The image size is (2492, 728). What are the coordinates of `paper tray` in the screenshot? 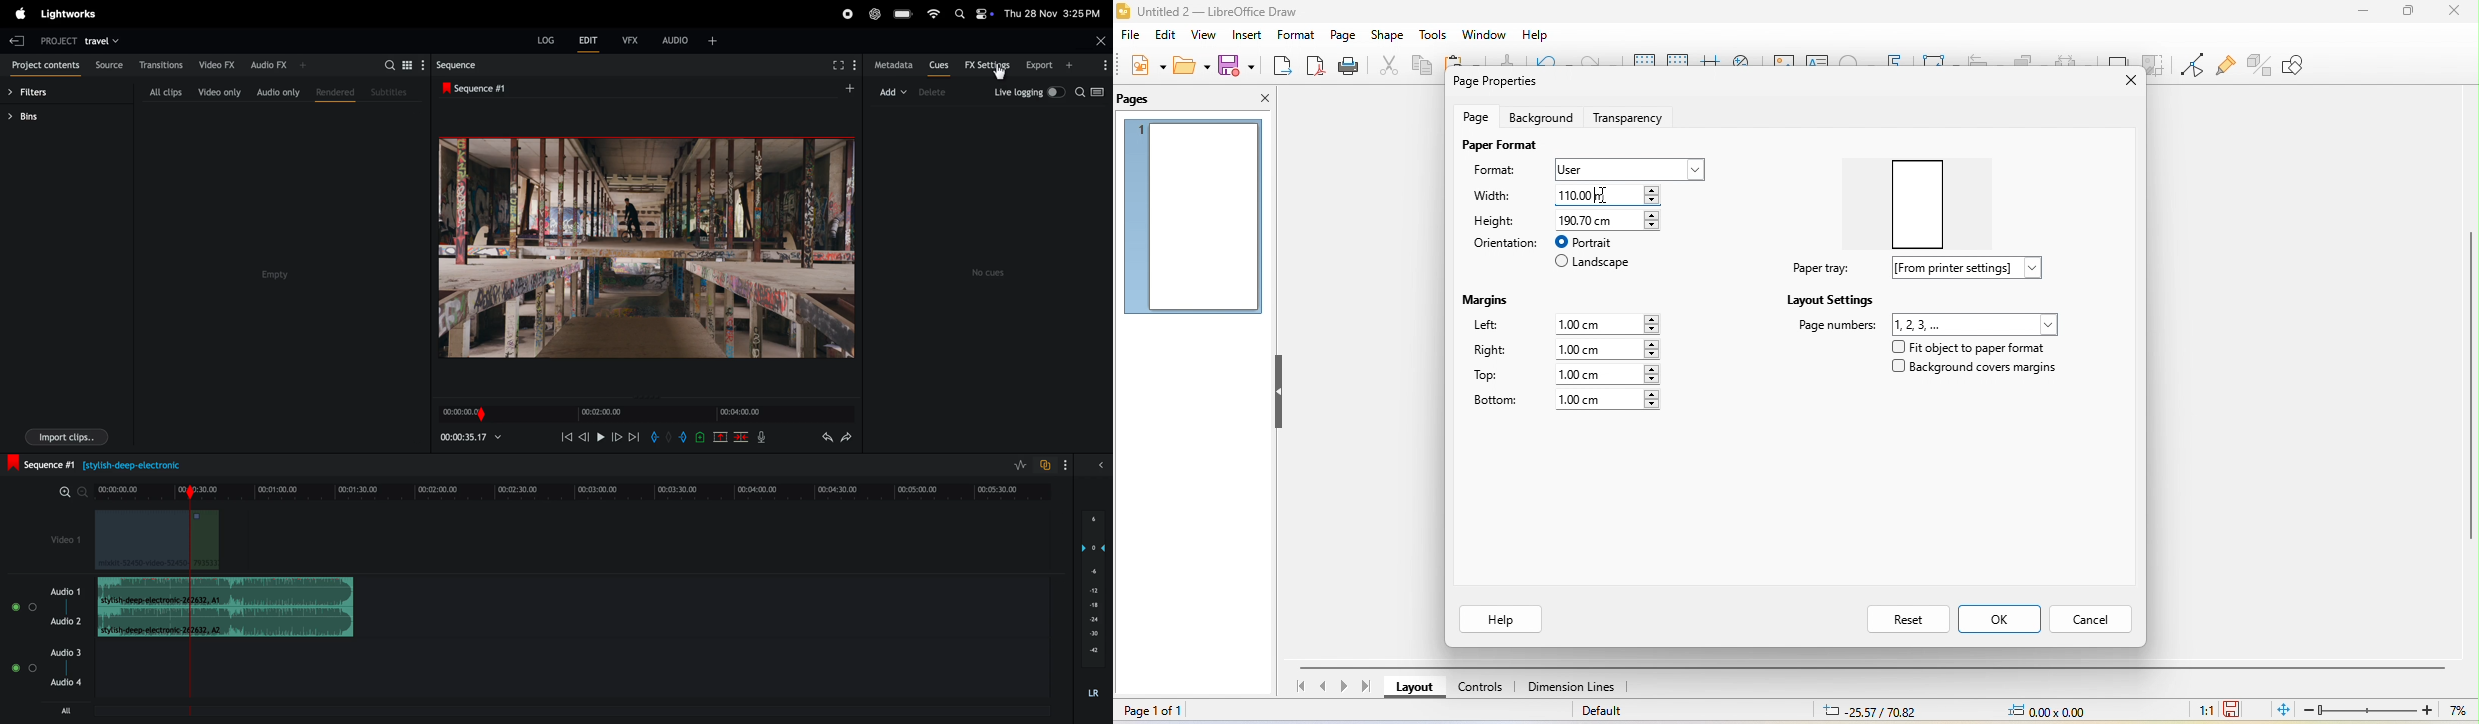 It's located at (1818, 268).